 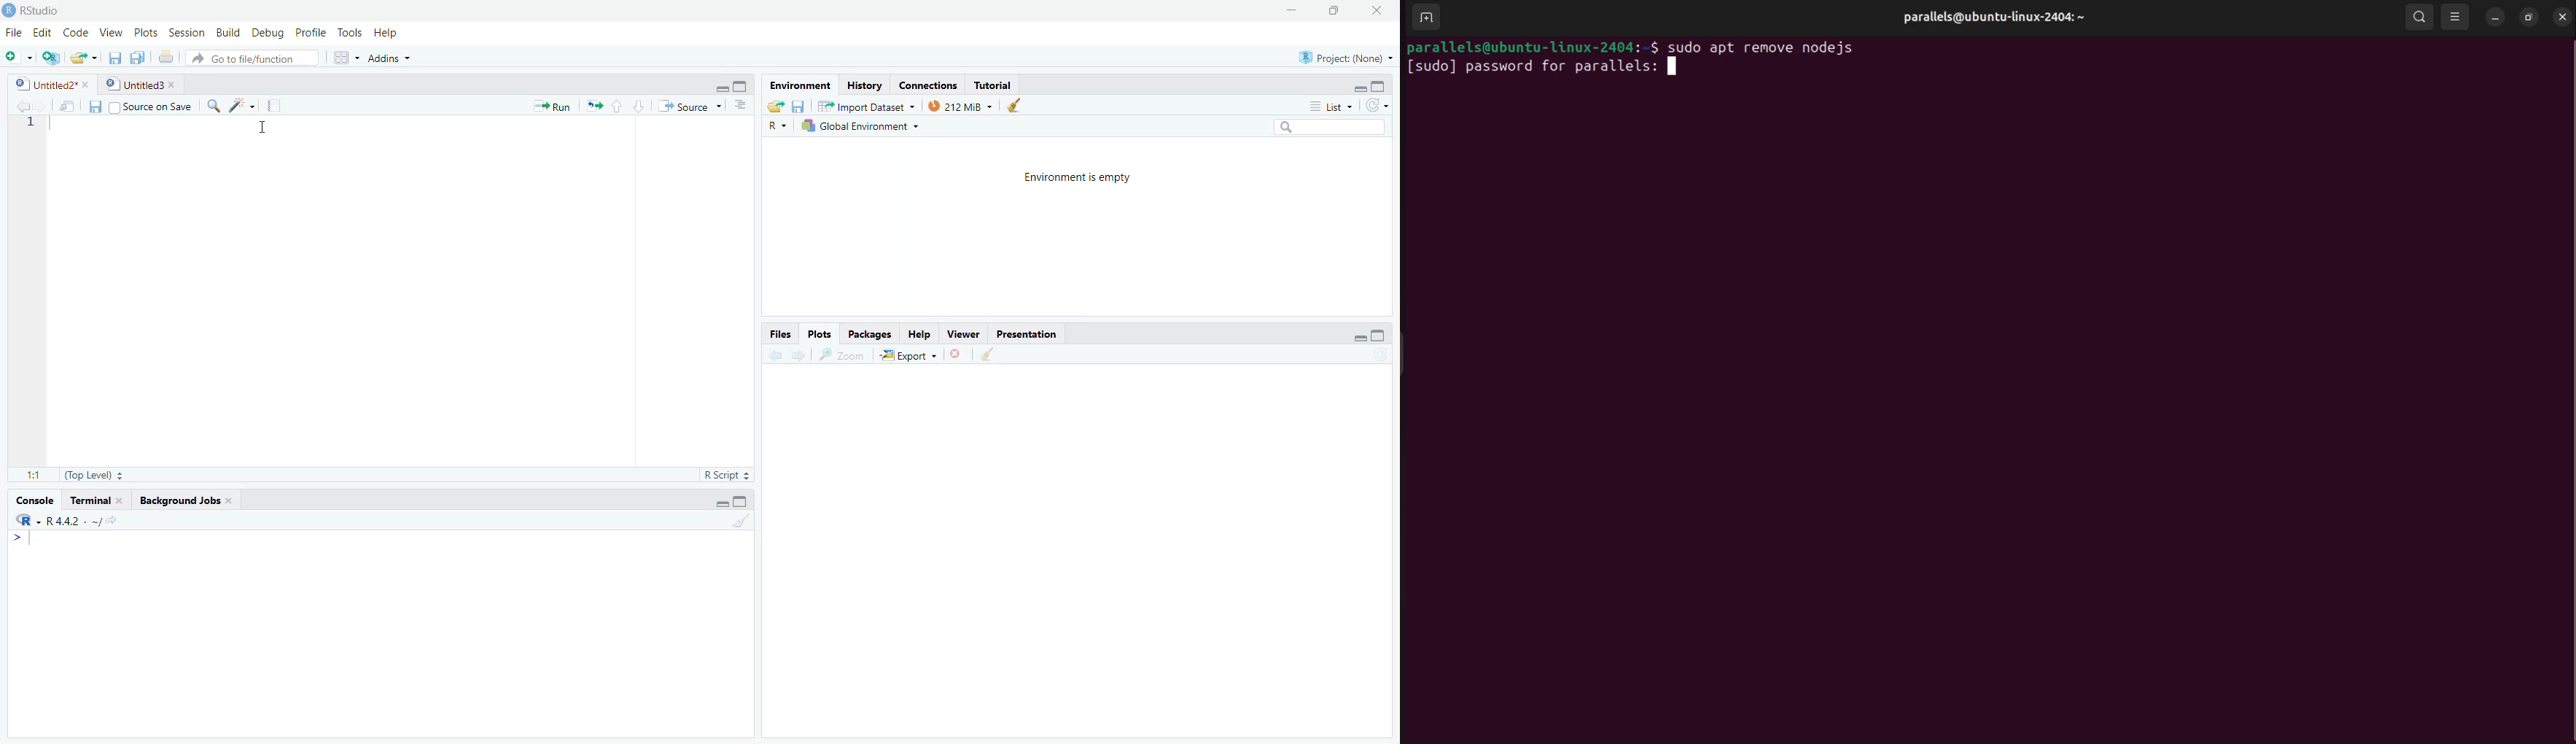 I want to click on save all open documents, so click(x=140, y=58).